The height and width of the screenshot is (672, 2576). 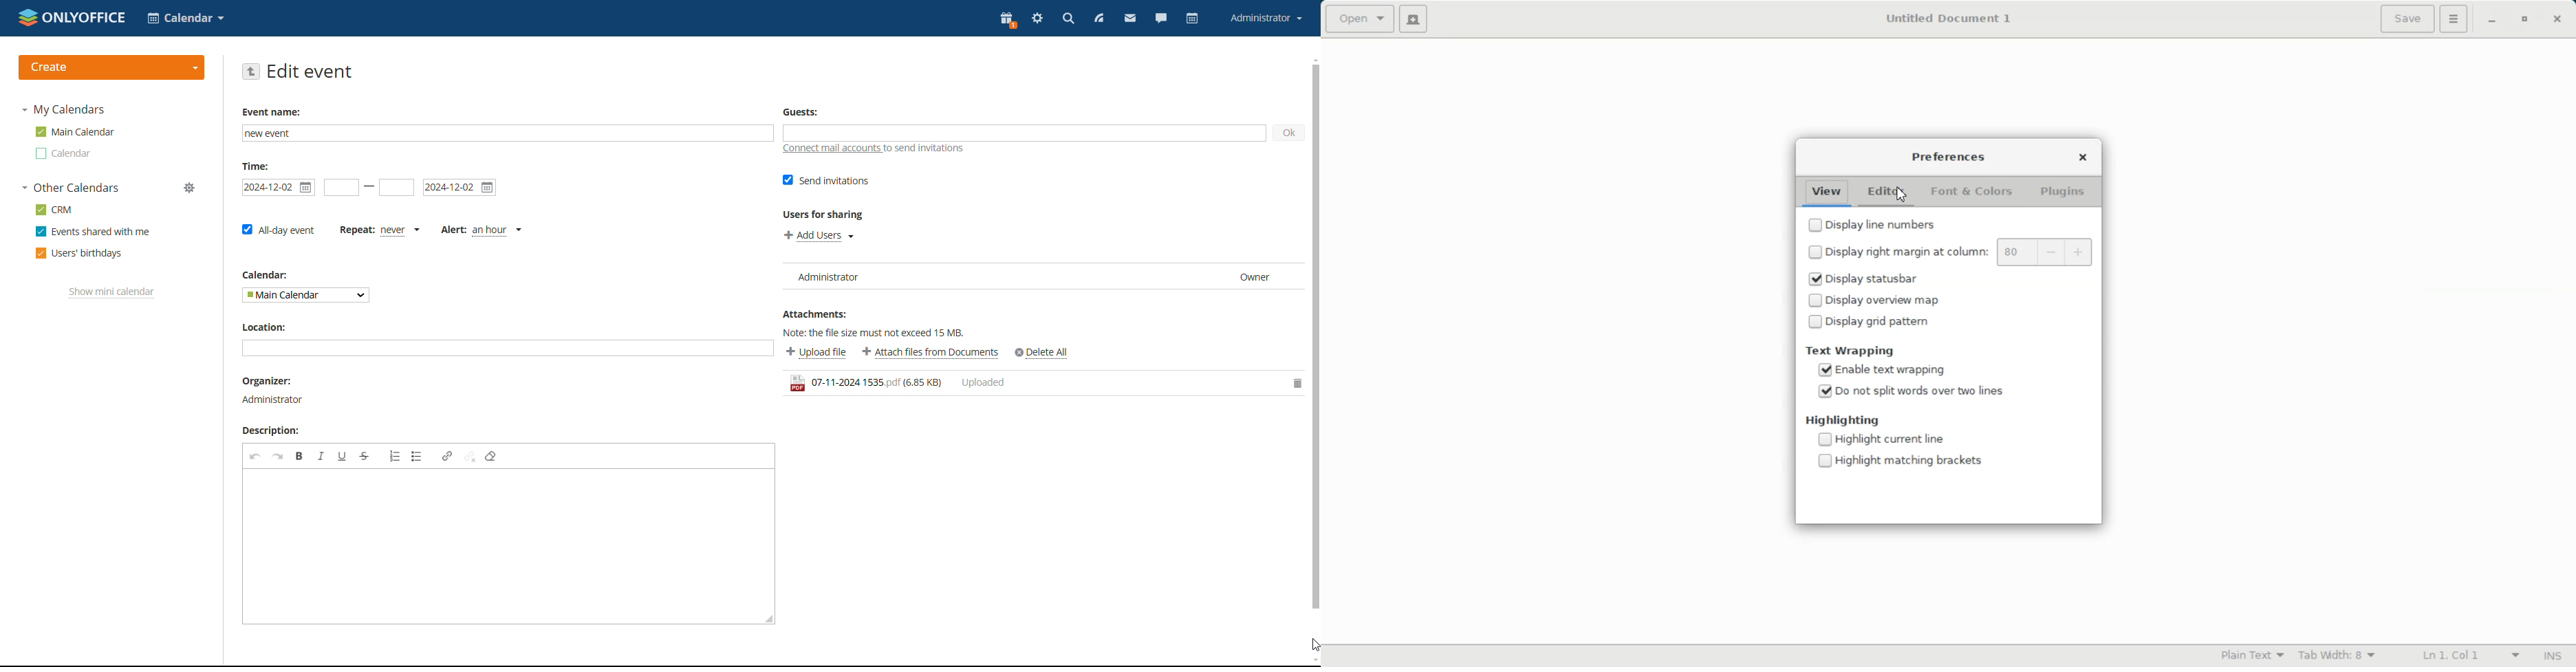 What do you see at coordinates (69, 188) in the screenshot?
I see `other calendars` at bounding box center [69, 188].